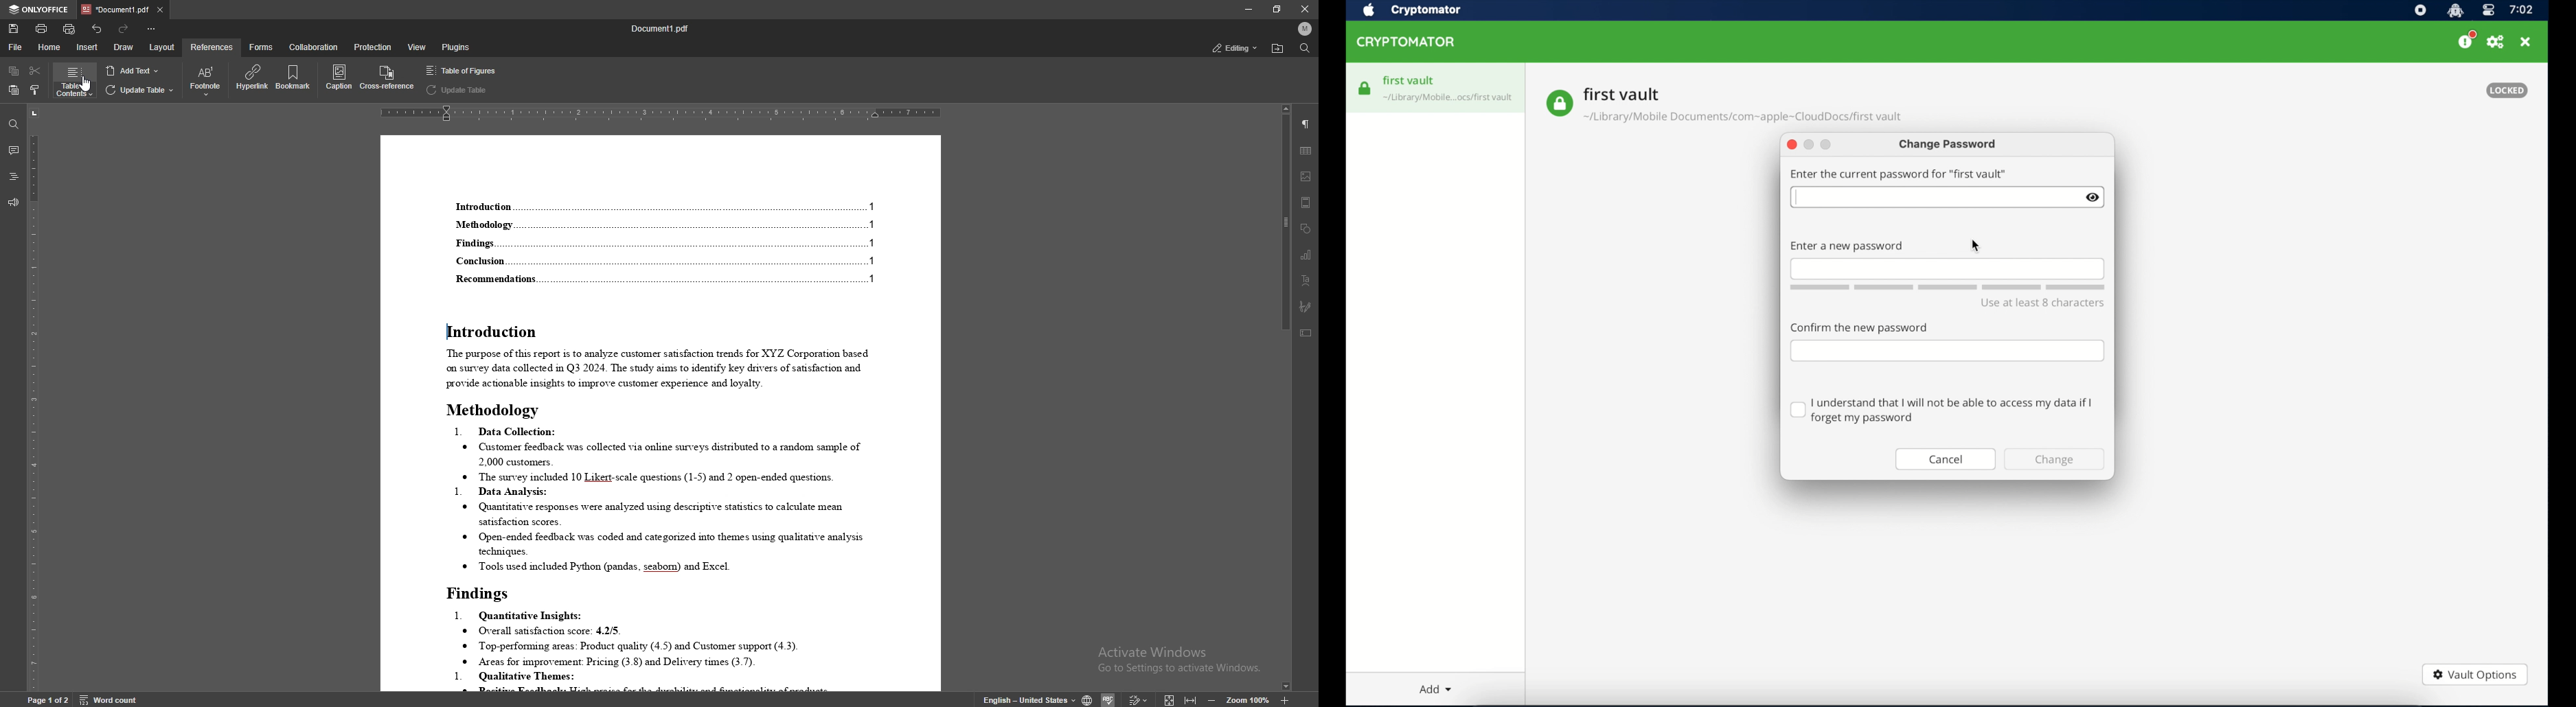 This screenshot has height=728, width=2576. I want to click on screen recorder icon, so click(2420, 11).